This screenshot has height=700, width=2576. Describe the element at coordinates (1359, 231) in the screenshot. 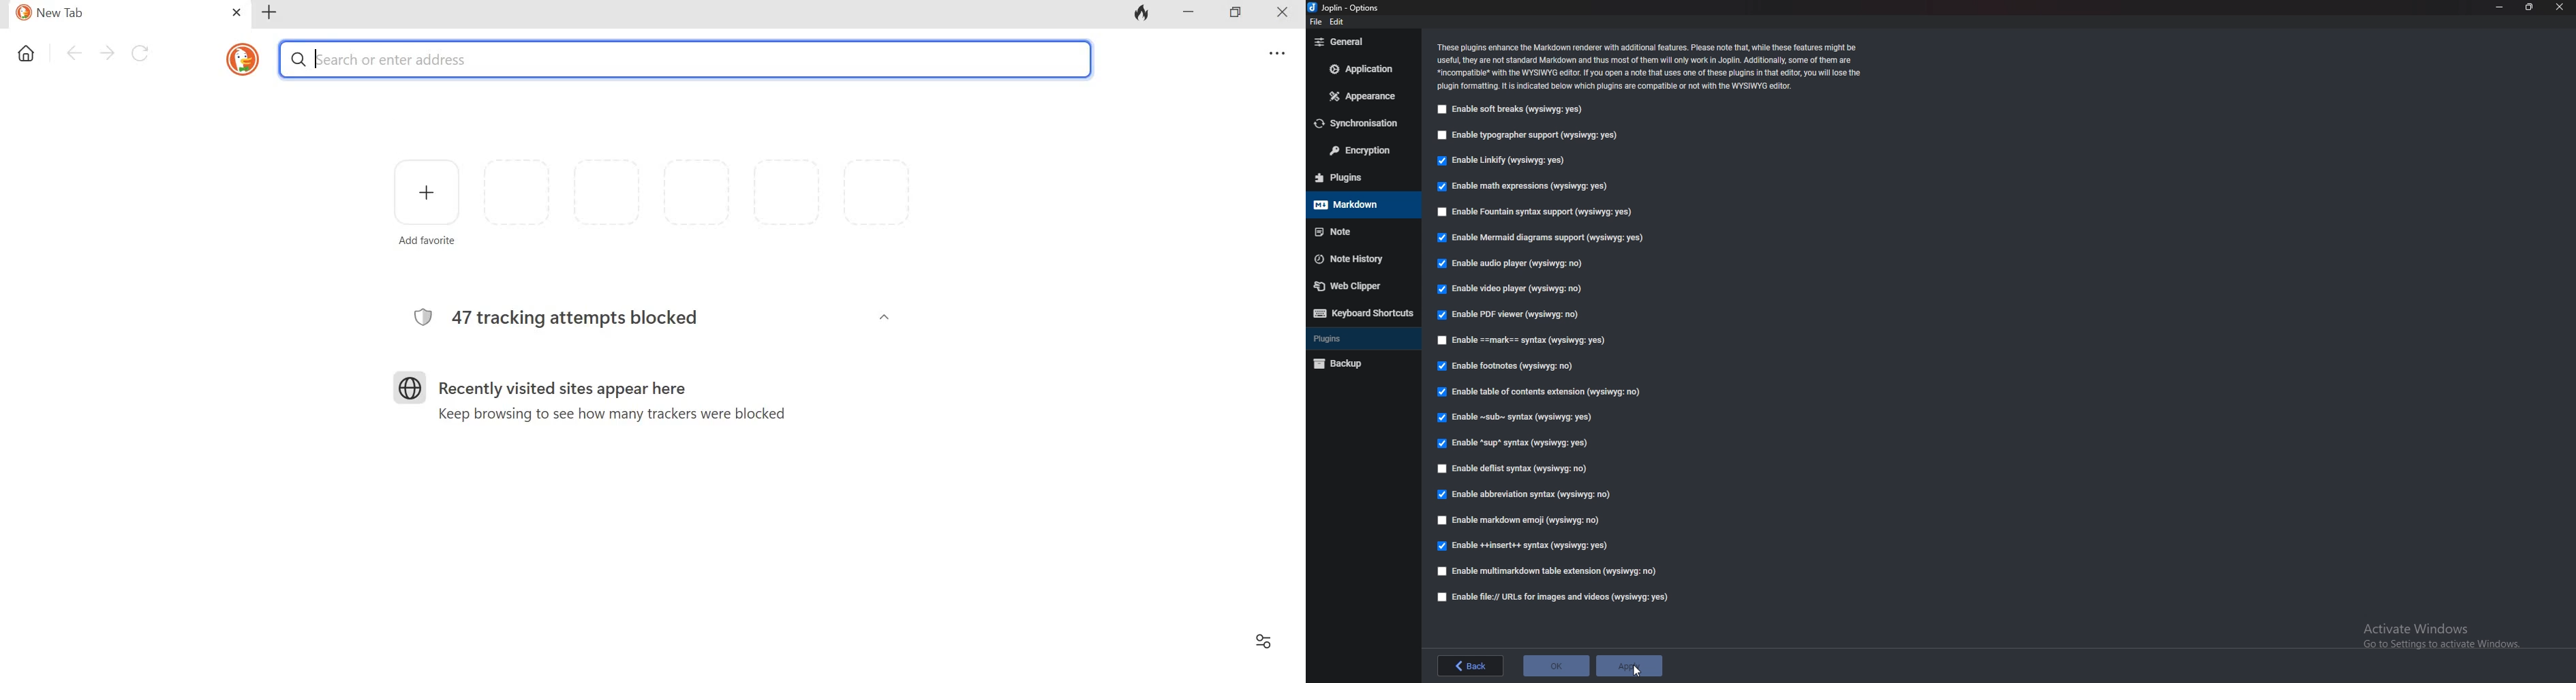

I see `note` at that location.